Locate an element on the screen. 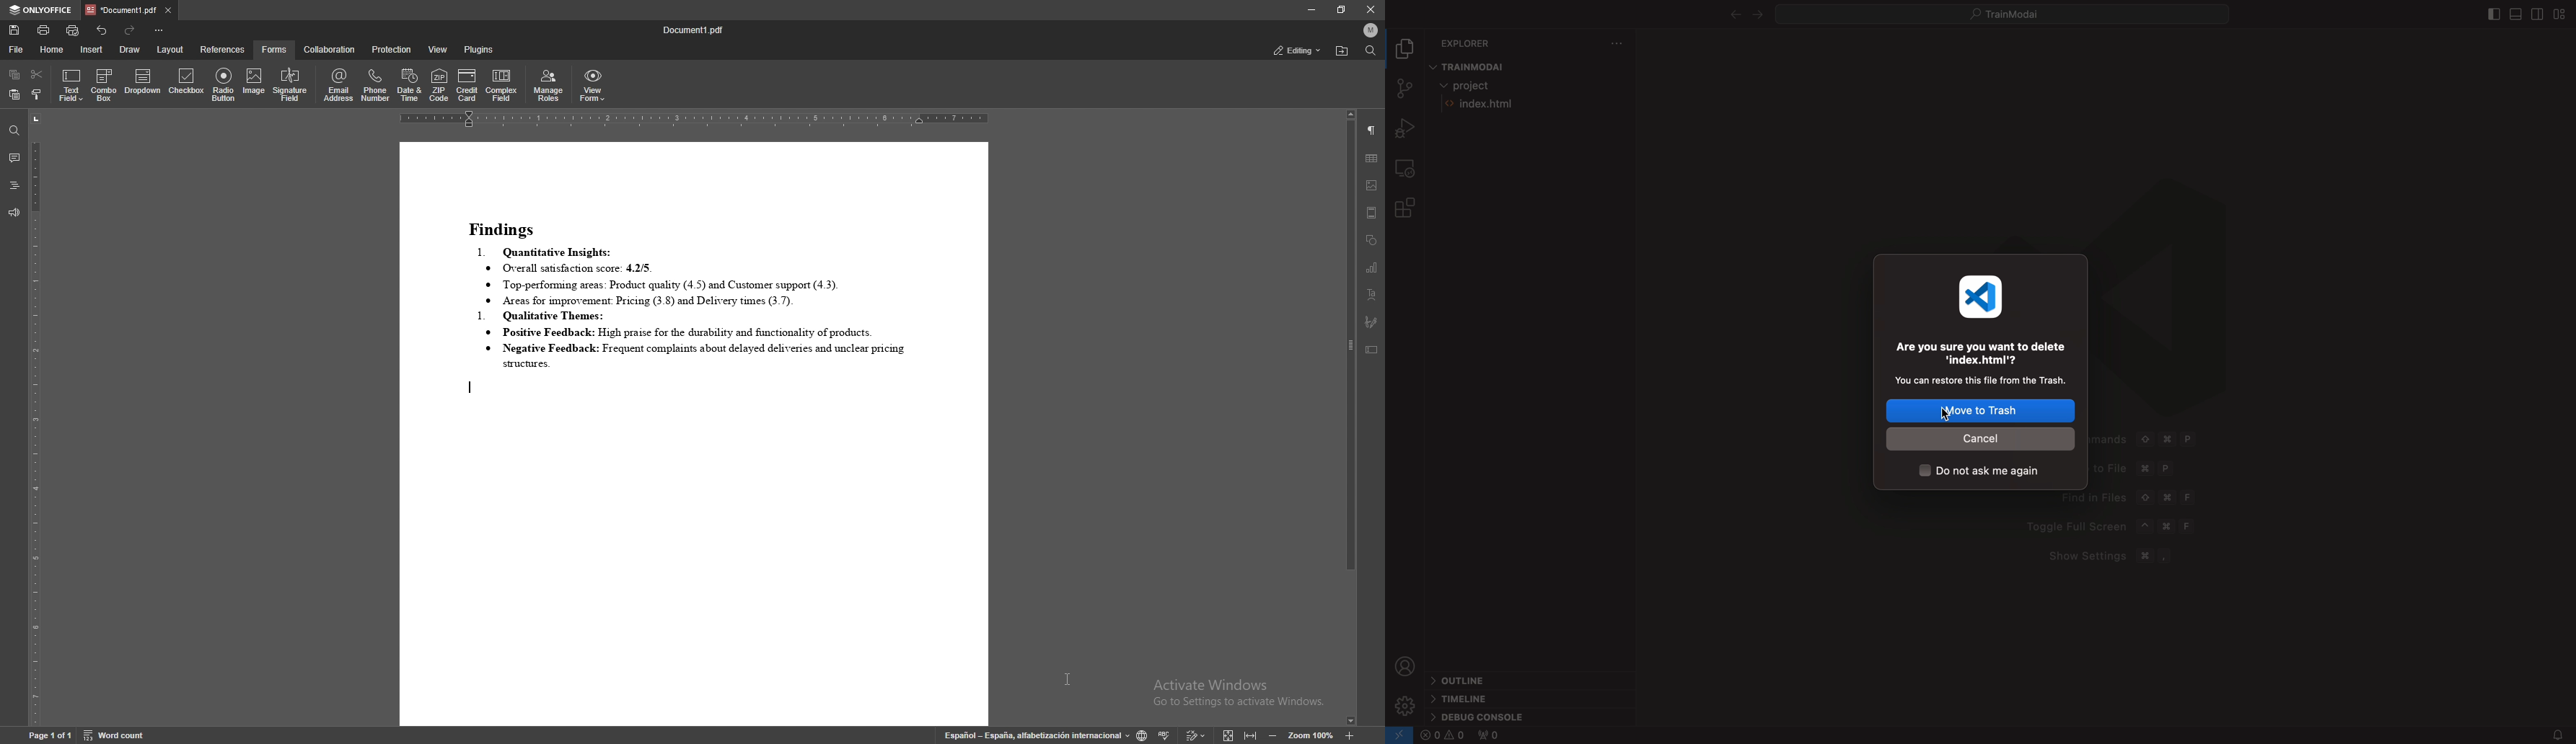 The height and width of the screenshot is (756, 2576). file name is located at coordinates (695, 32).